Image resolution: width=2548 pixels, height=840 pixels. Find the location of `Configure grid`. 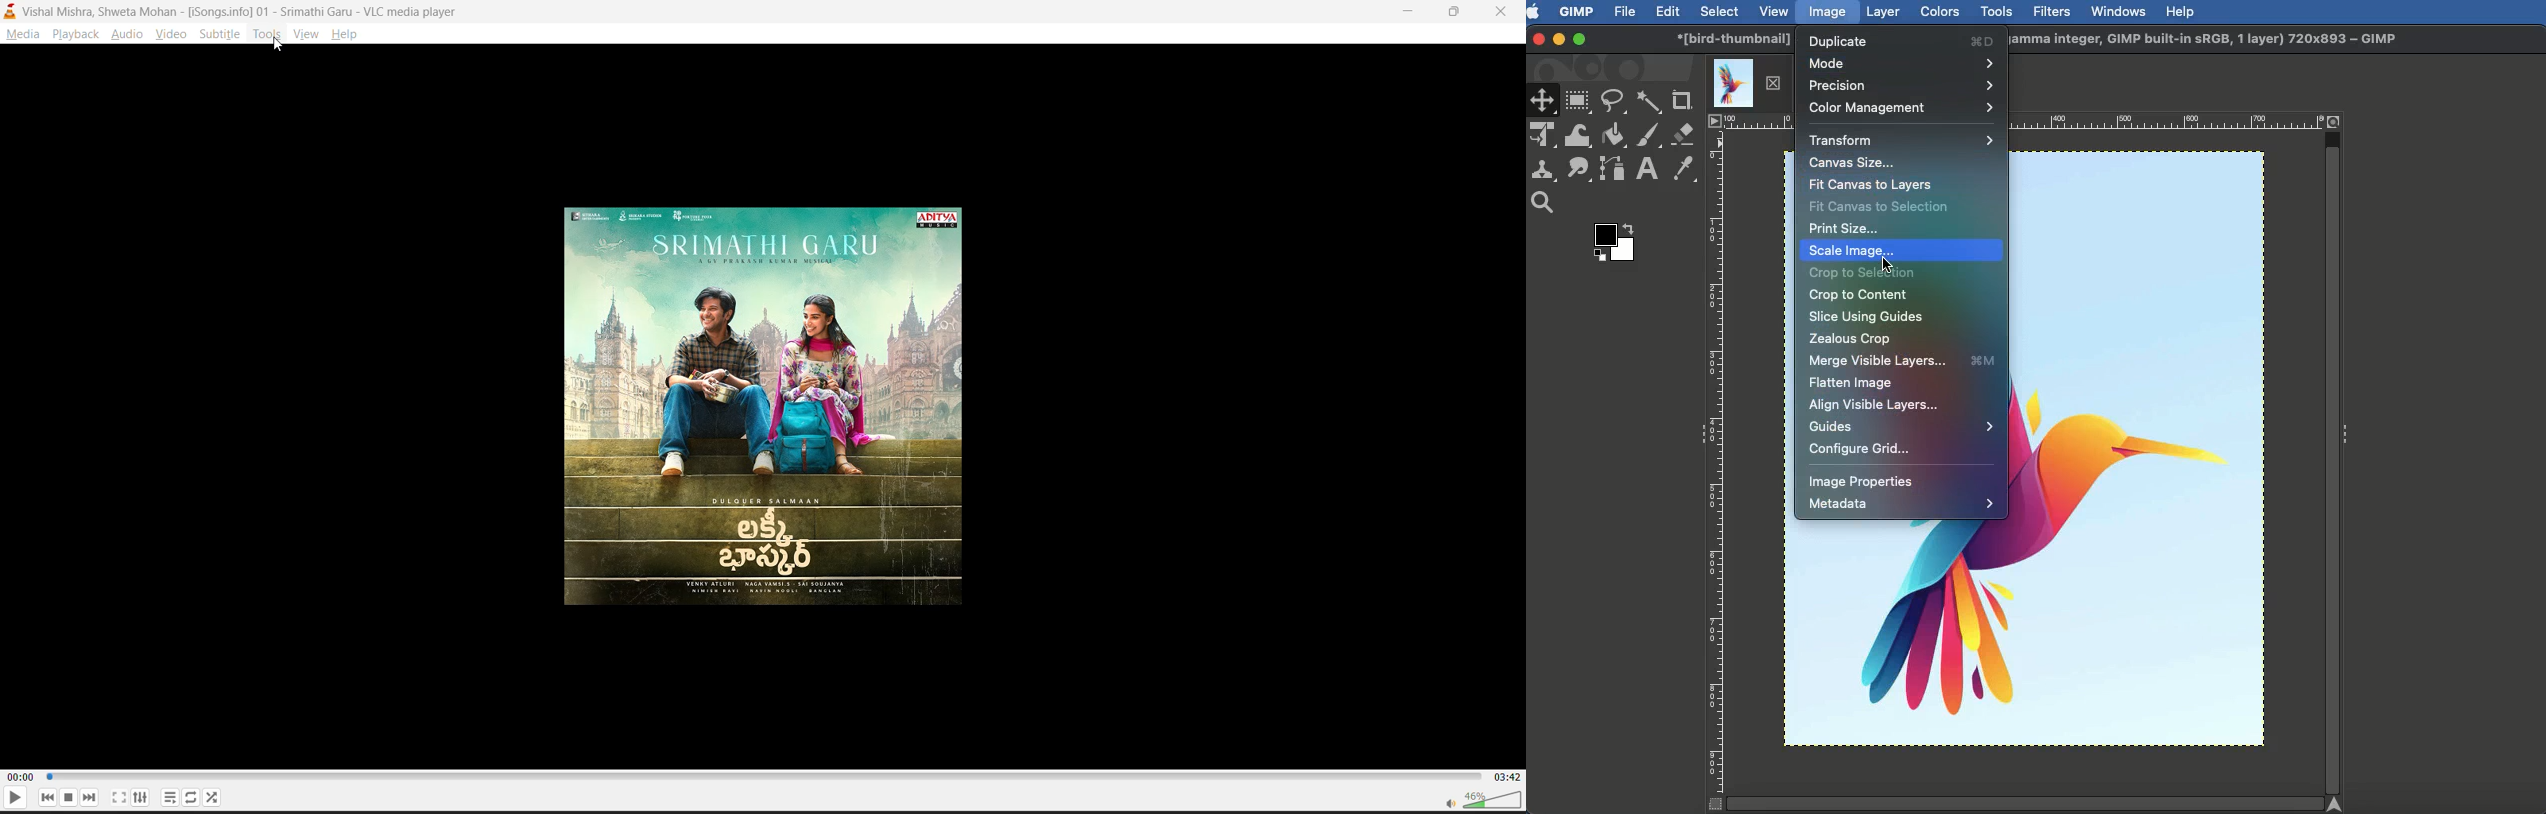

Configure grid is located at coordinates (1862, 451).